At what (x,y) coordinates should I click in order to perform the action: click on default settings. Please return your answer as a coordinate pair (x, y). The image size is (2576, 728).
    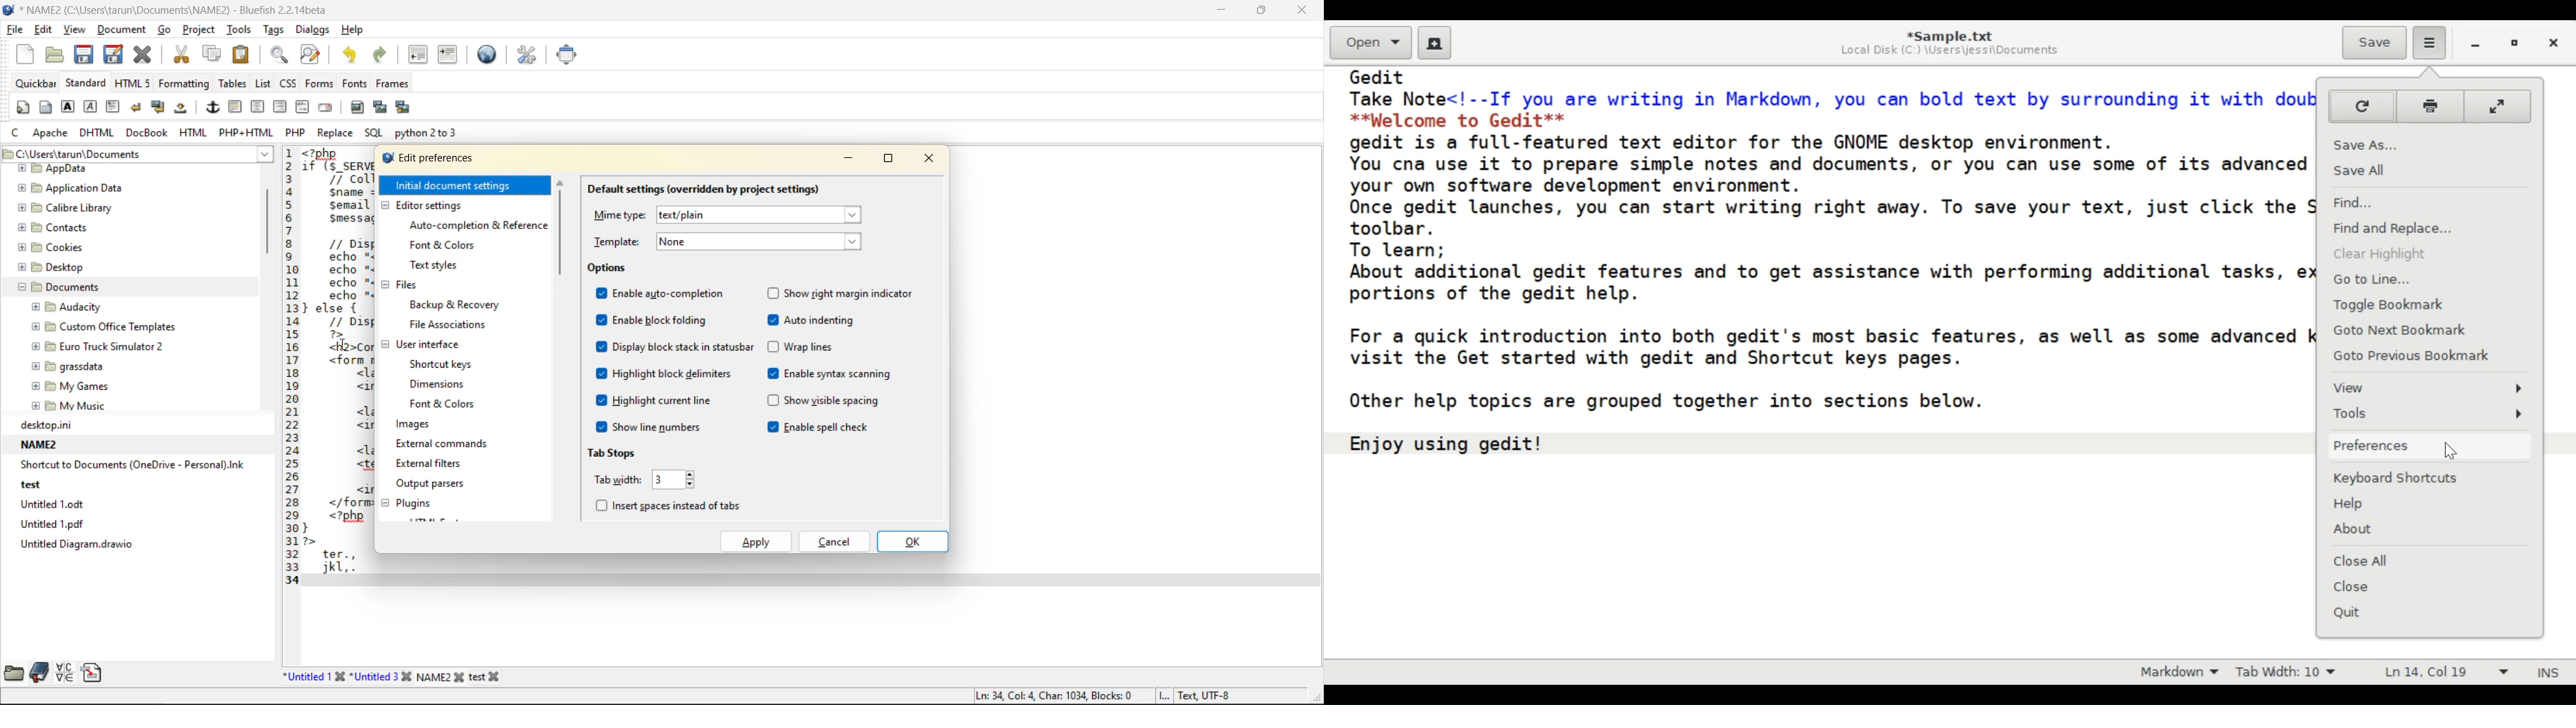
    Looking at the image, I should click on (703, 186).